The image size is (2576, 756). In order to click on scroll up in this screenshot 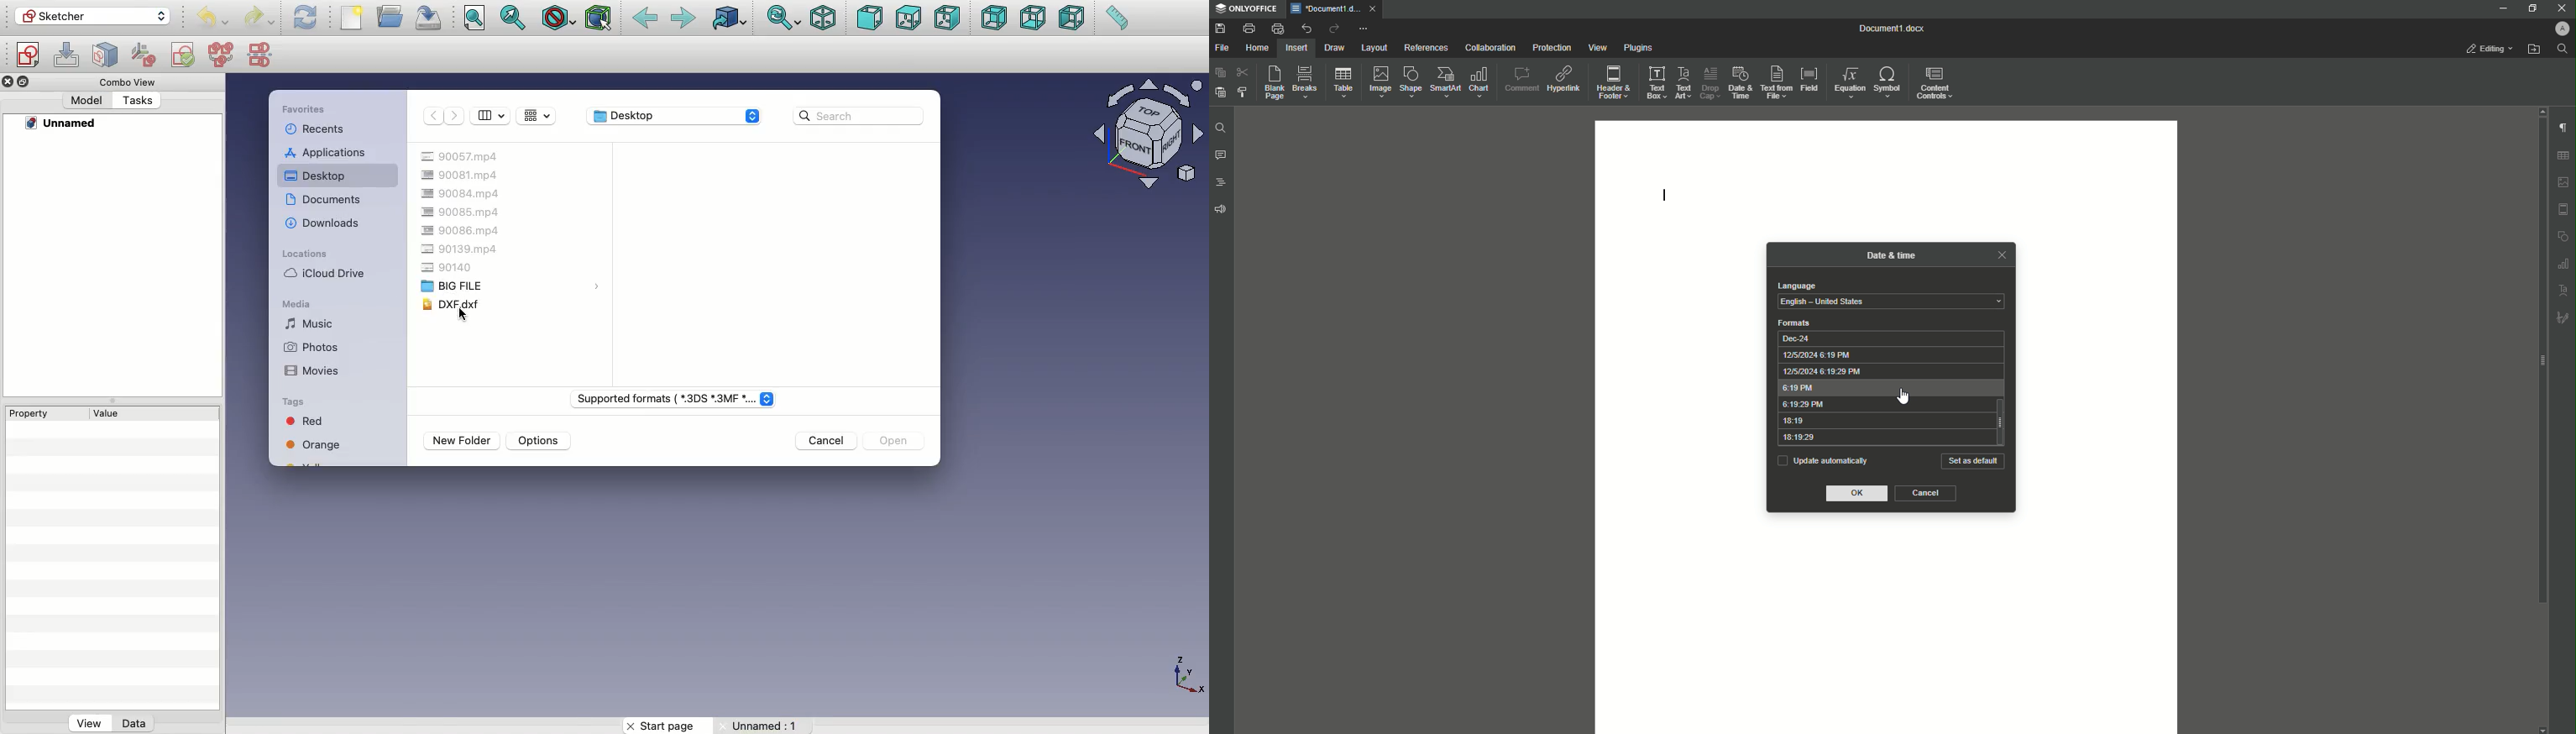, I will do `click(2541, 111)`.